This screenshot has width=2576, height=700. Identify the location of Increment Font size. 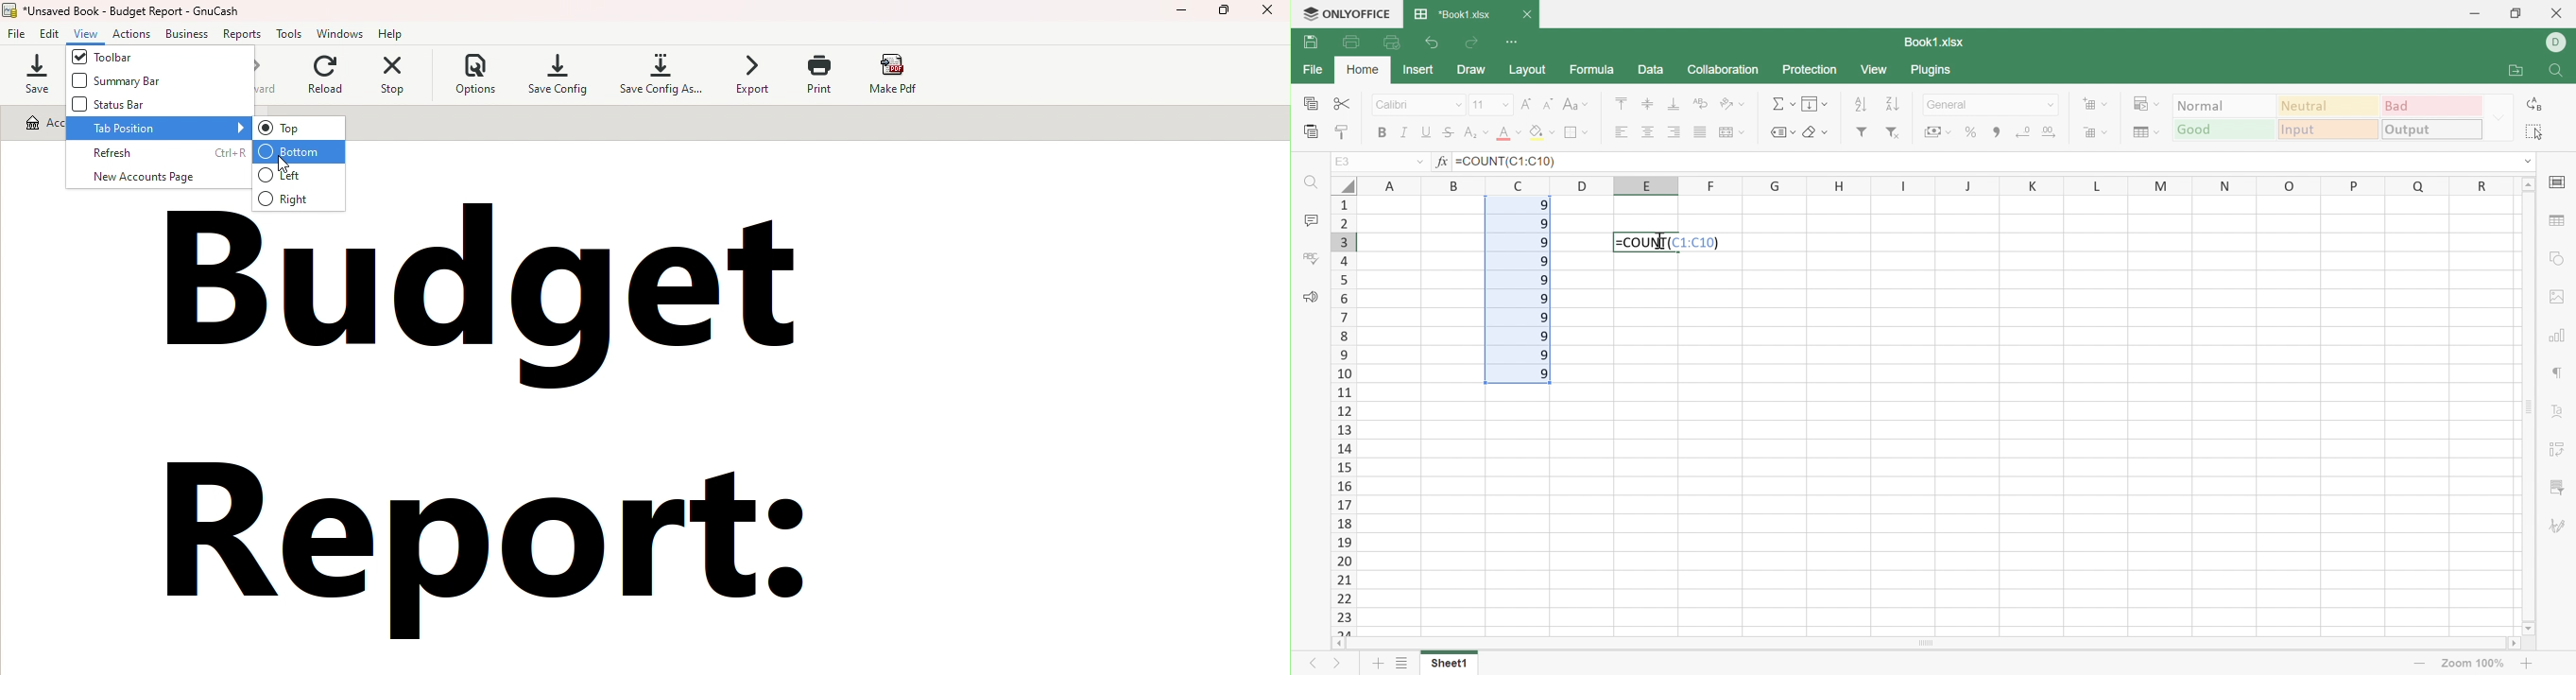
(1527, 104).